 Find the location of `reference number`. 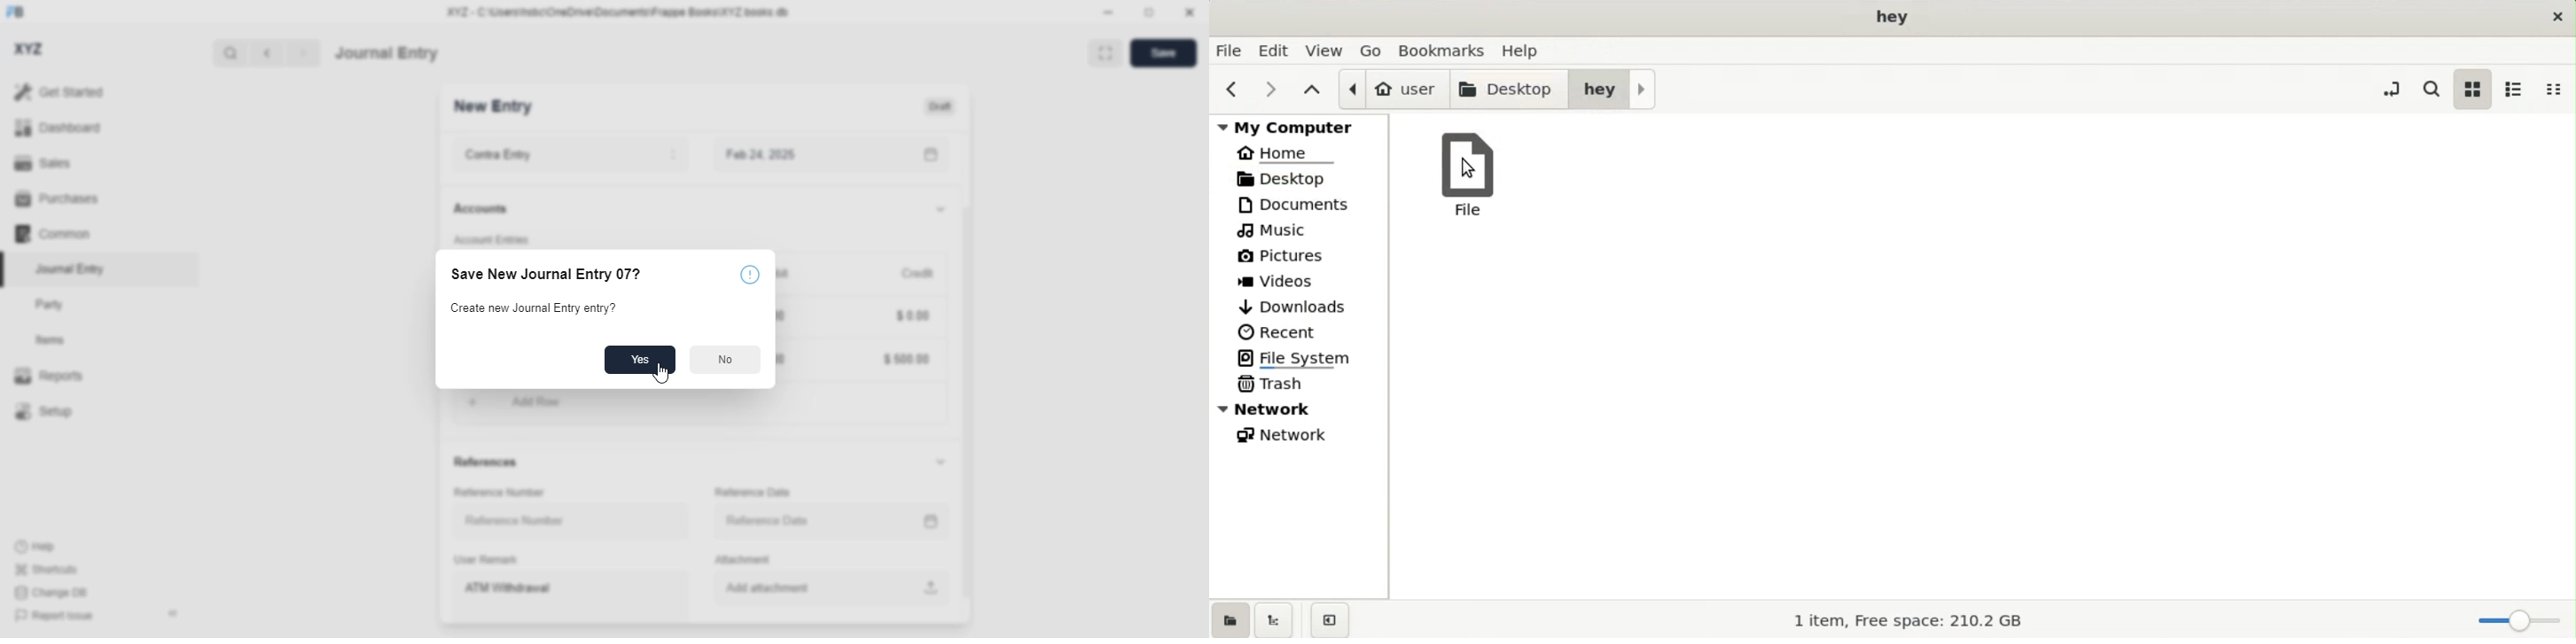

reference number is located at coordinates (500, 493).